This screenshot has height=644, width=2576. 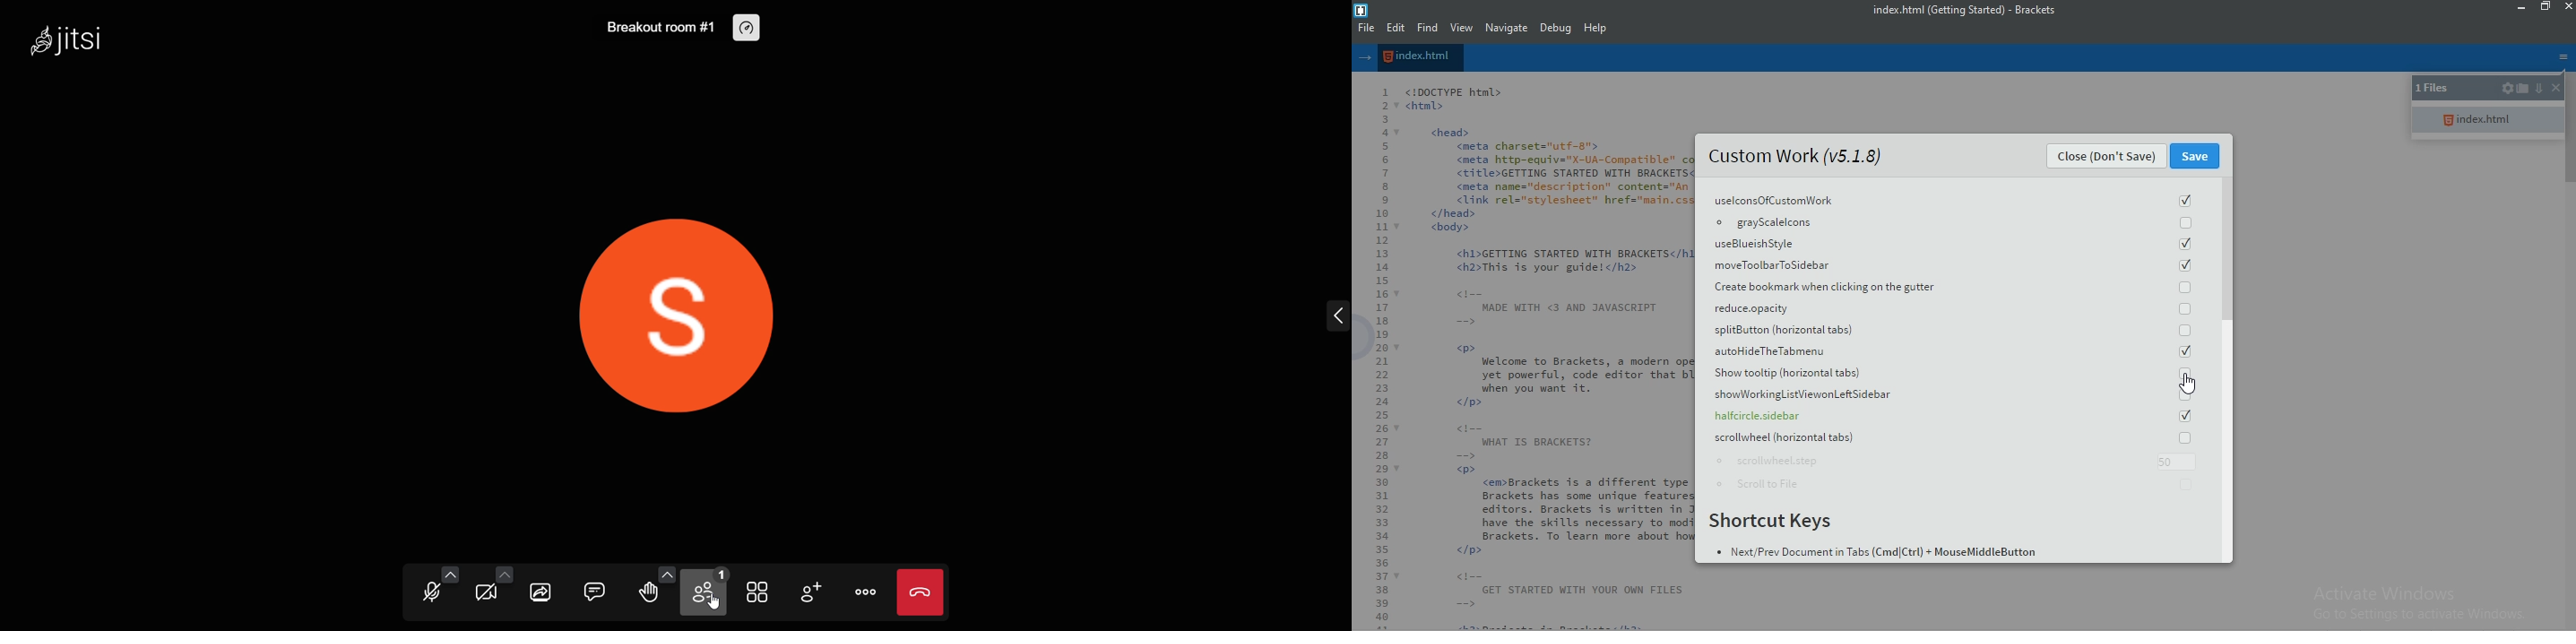 What do you see at coordinates (541, 594) in the screenshot?
I see `share screen` at bounding box center [541, 594].